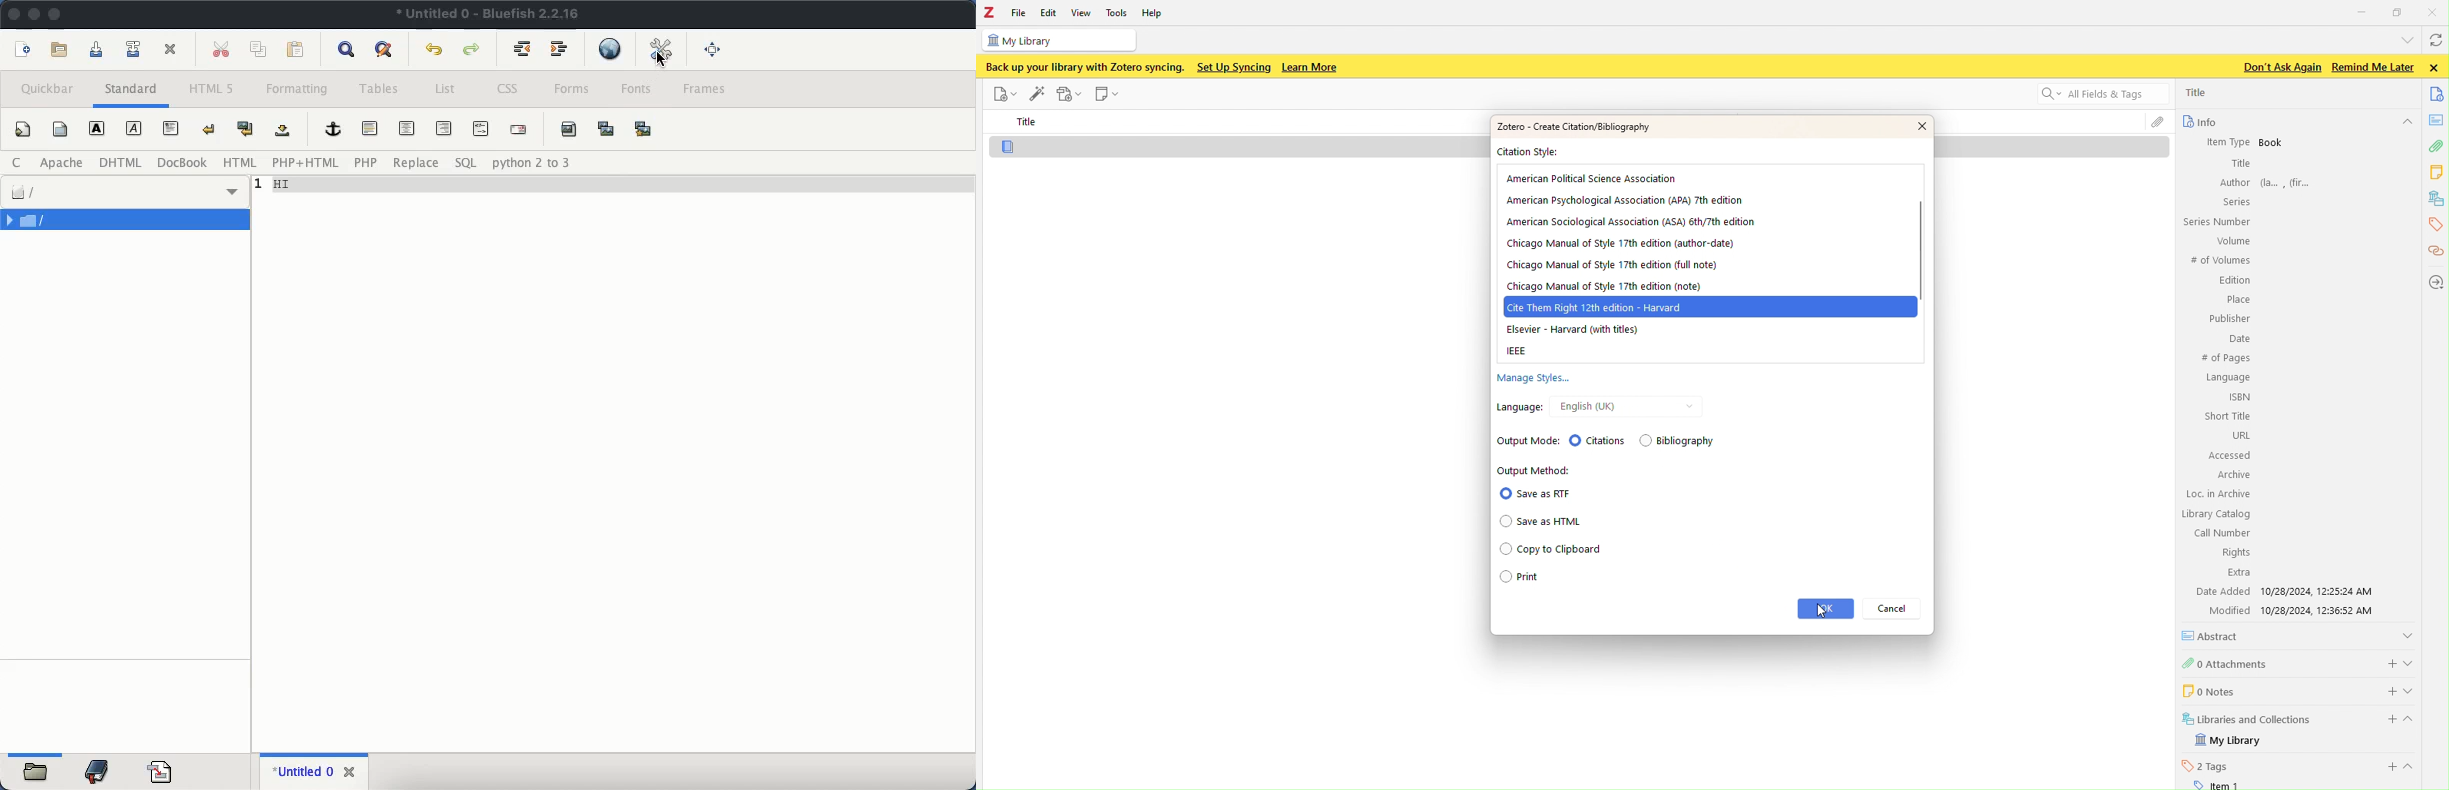 The image size is (2464, 812). I want to click on attachment, so click(2436, 148).